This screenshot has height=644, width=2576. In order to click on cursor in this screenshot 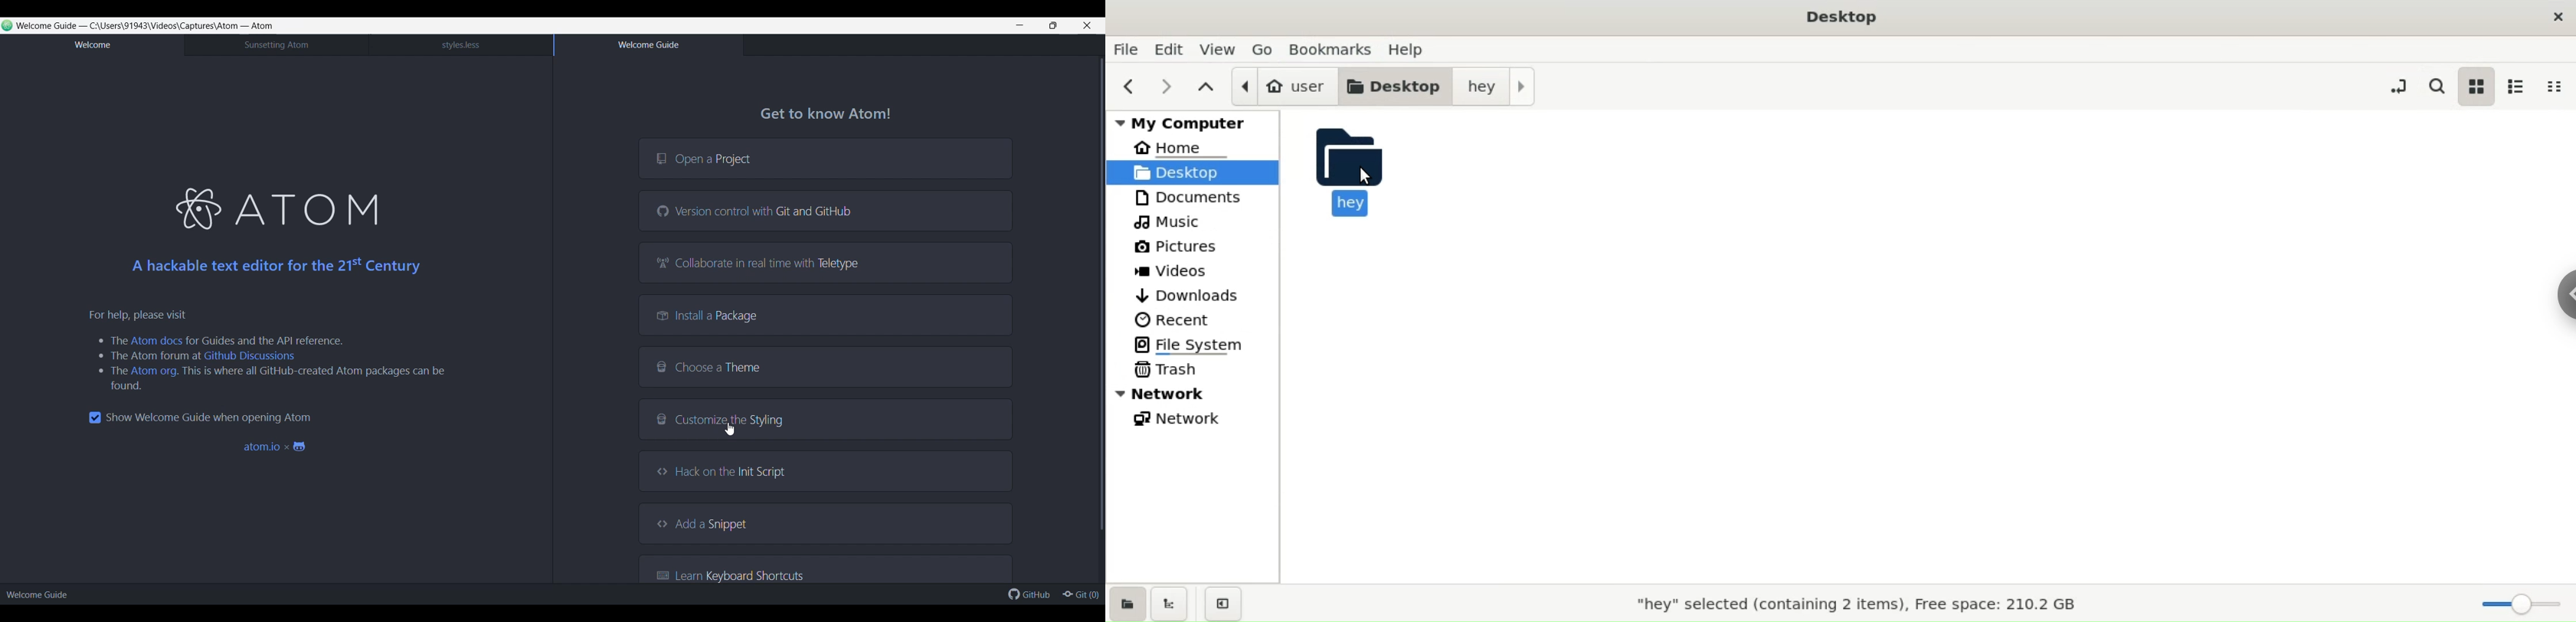, I will do `click(731, 431)`.